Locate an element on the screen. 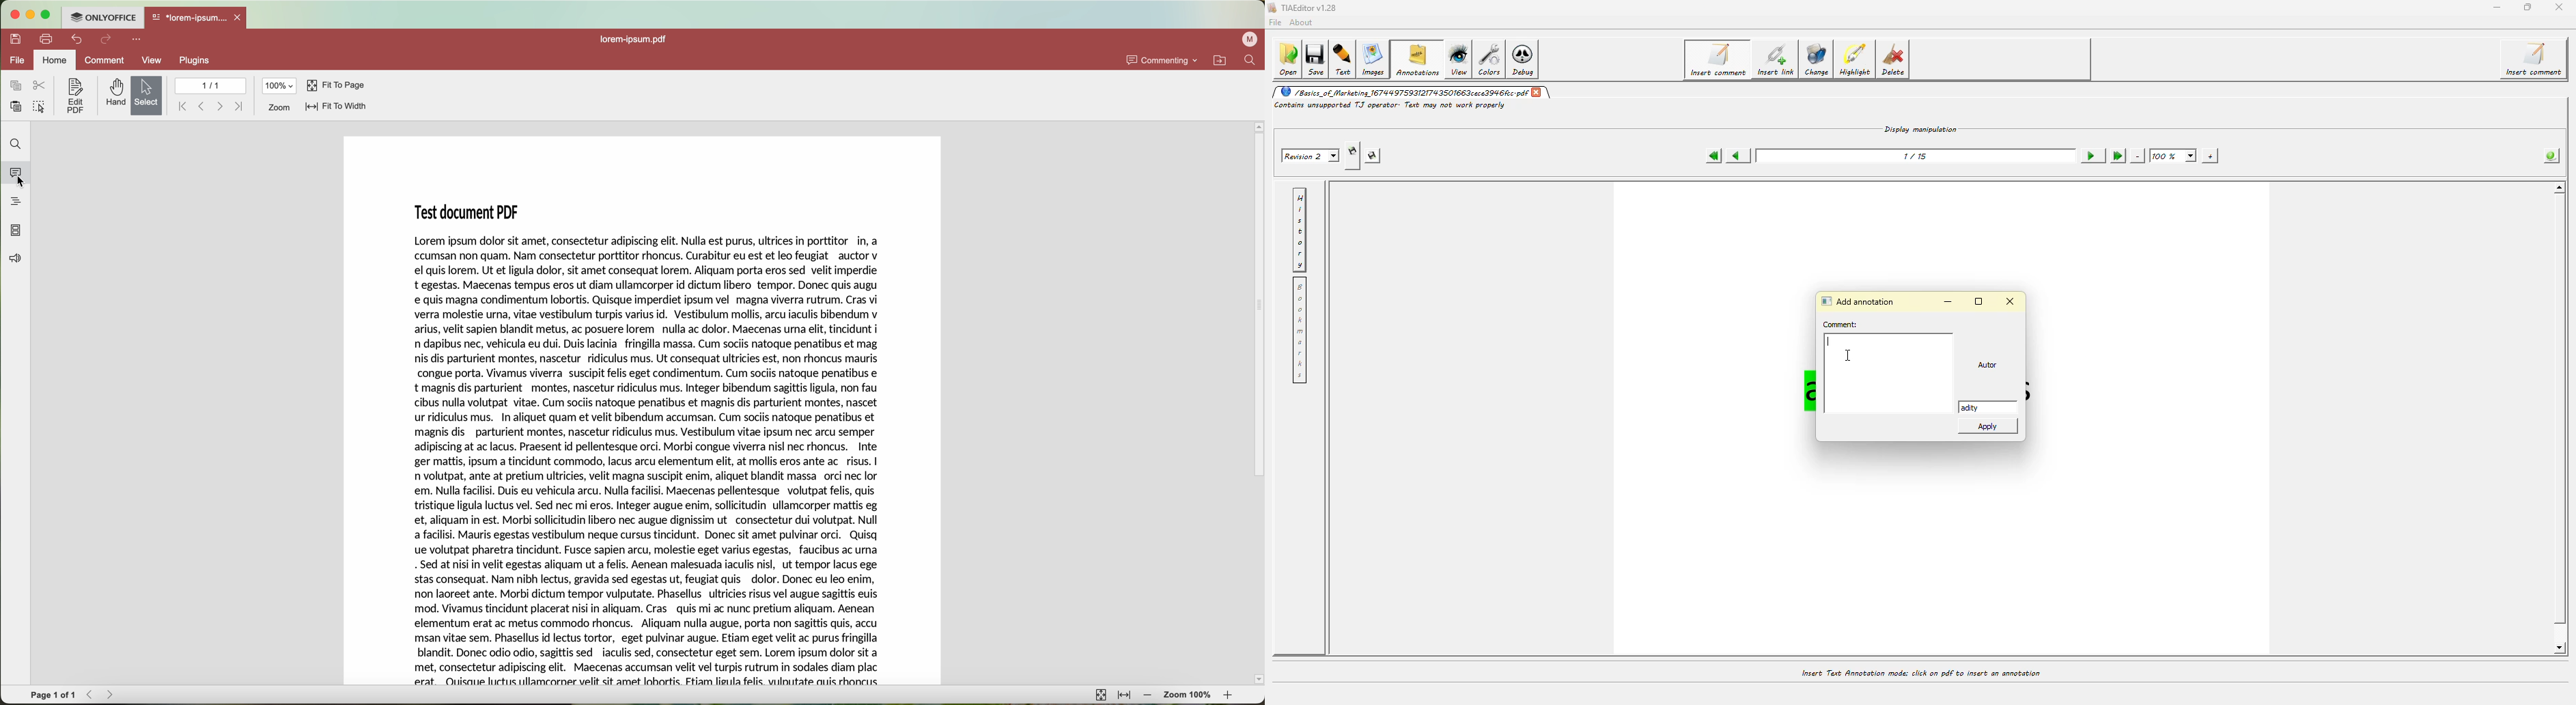 The image size is (2576, 728). test document PDF is located at coordinates (643, 410).